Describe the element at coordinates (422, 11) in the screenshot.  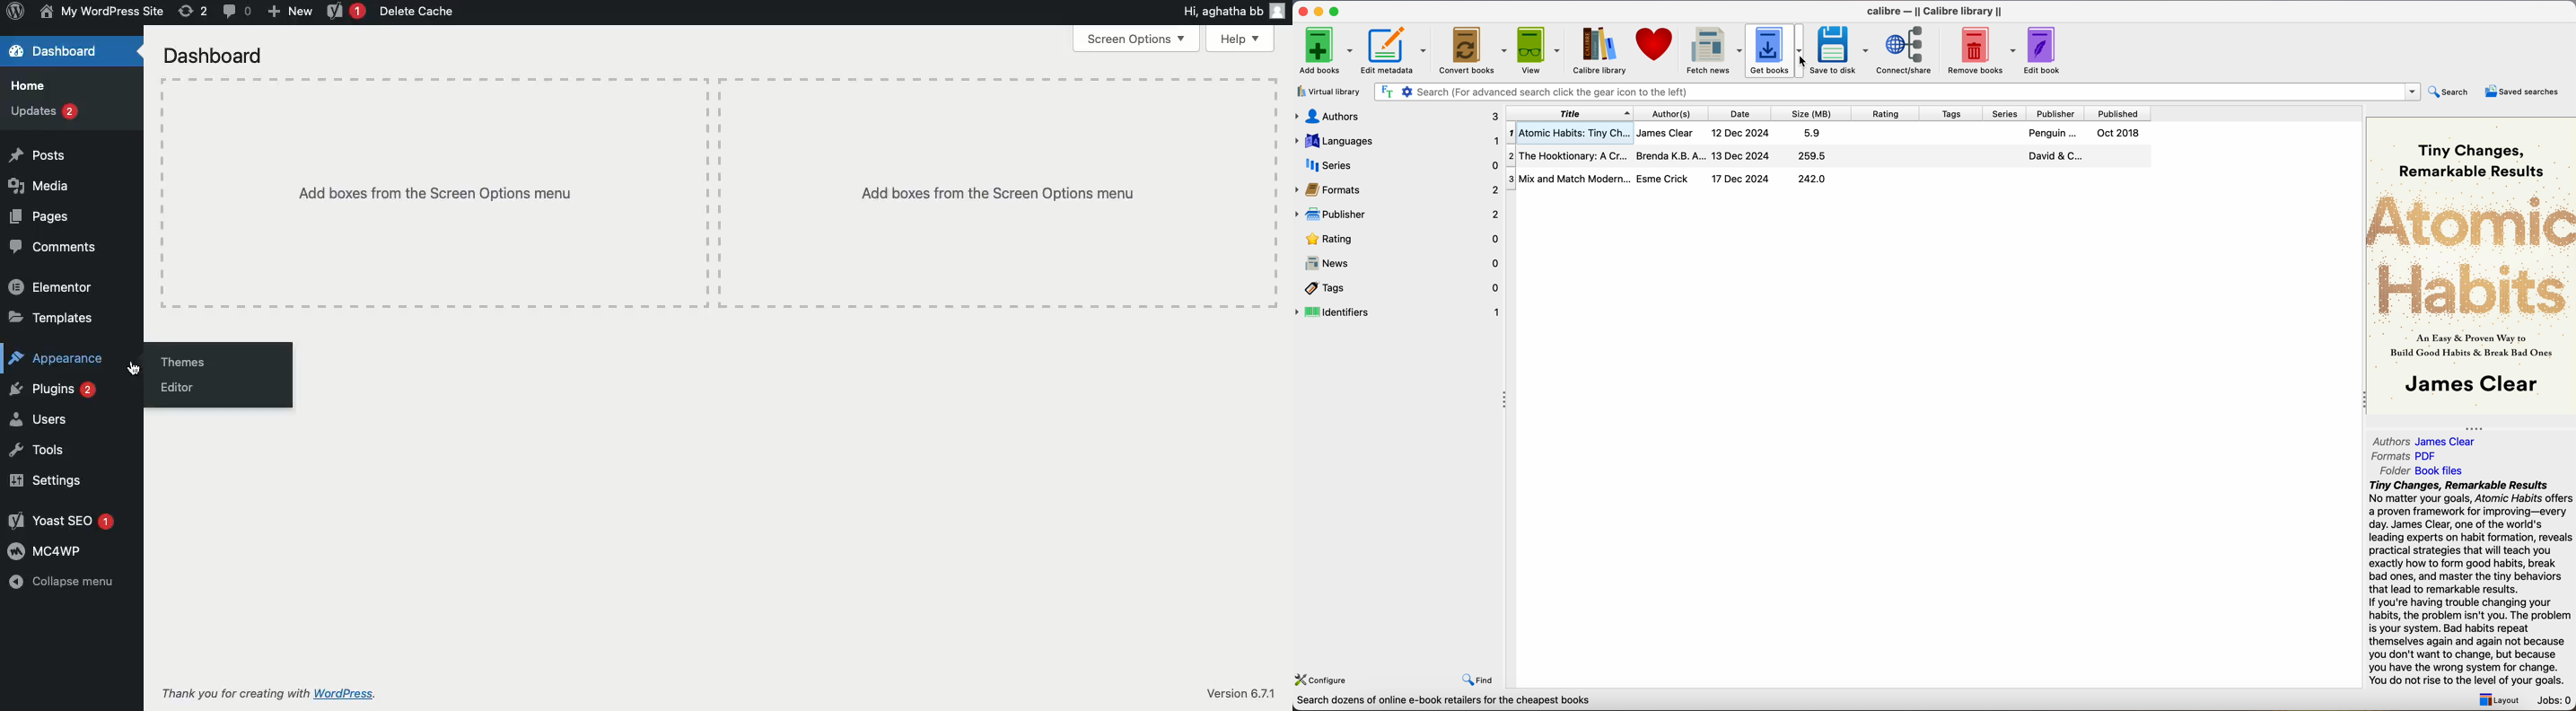
I see `Delete cache` at that location.